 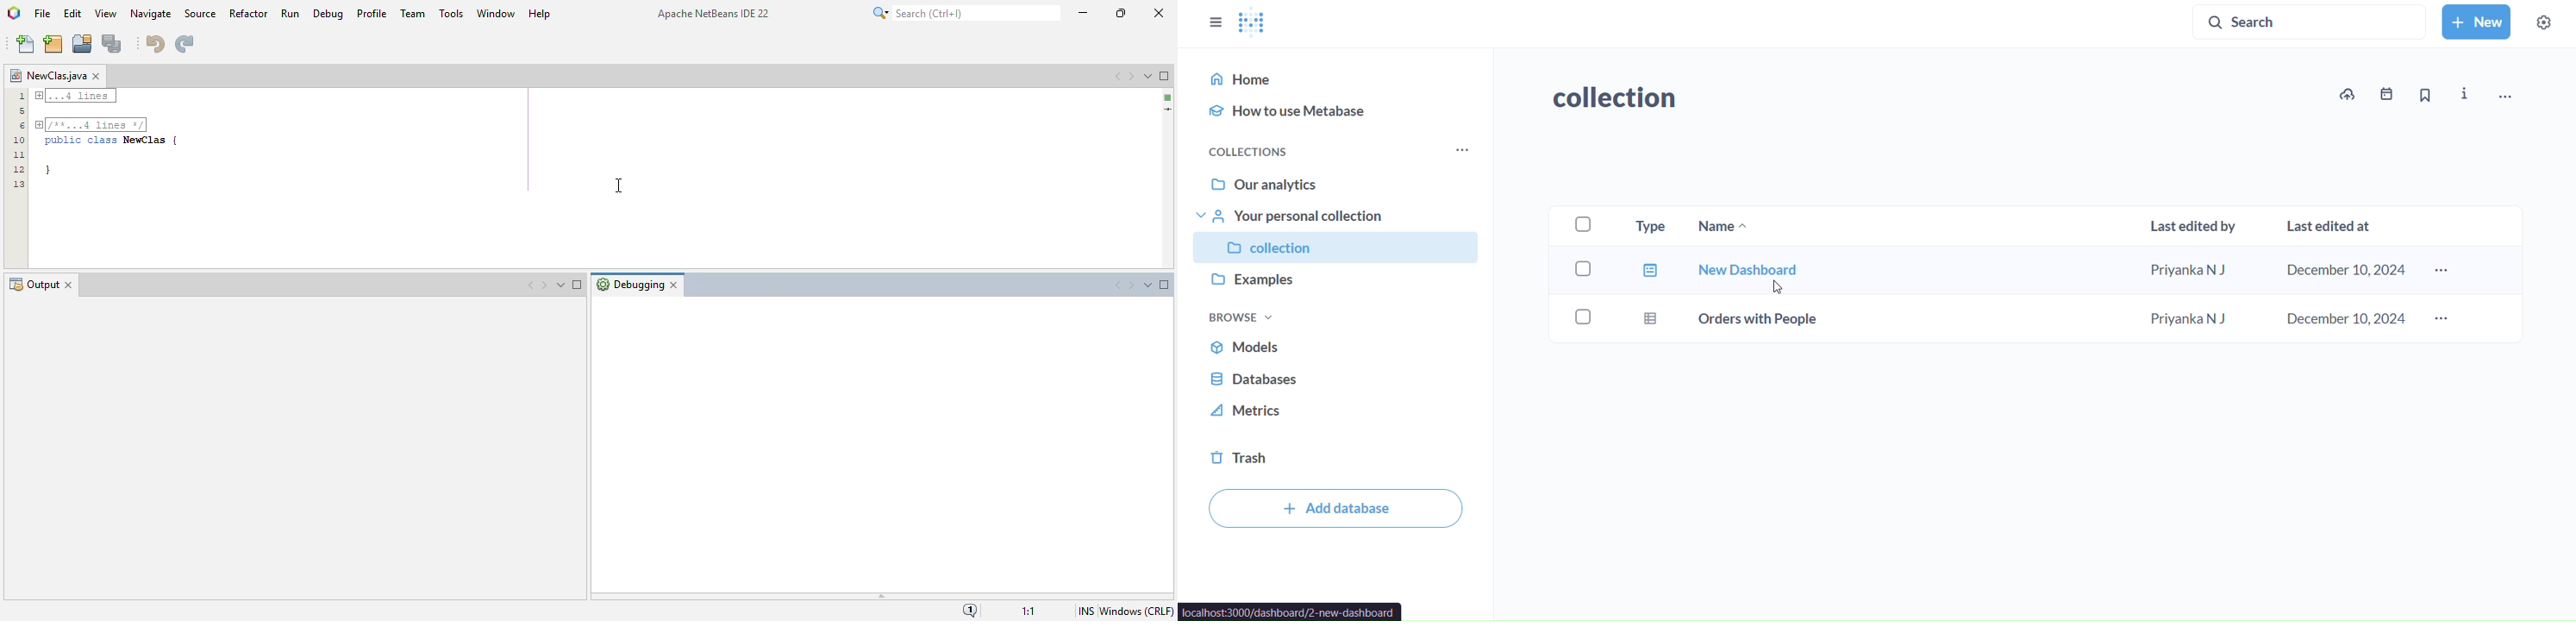 I want to click on more, so click(x=1463, y=151).